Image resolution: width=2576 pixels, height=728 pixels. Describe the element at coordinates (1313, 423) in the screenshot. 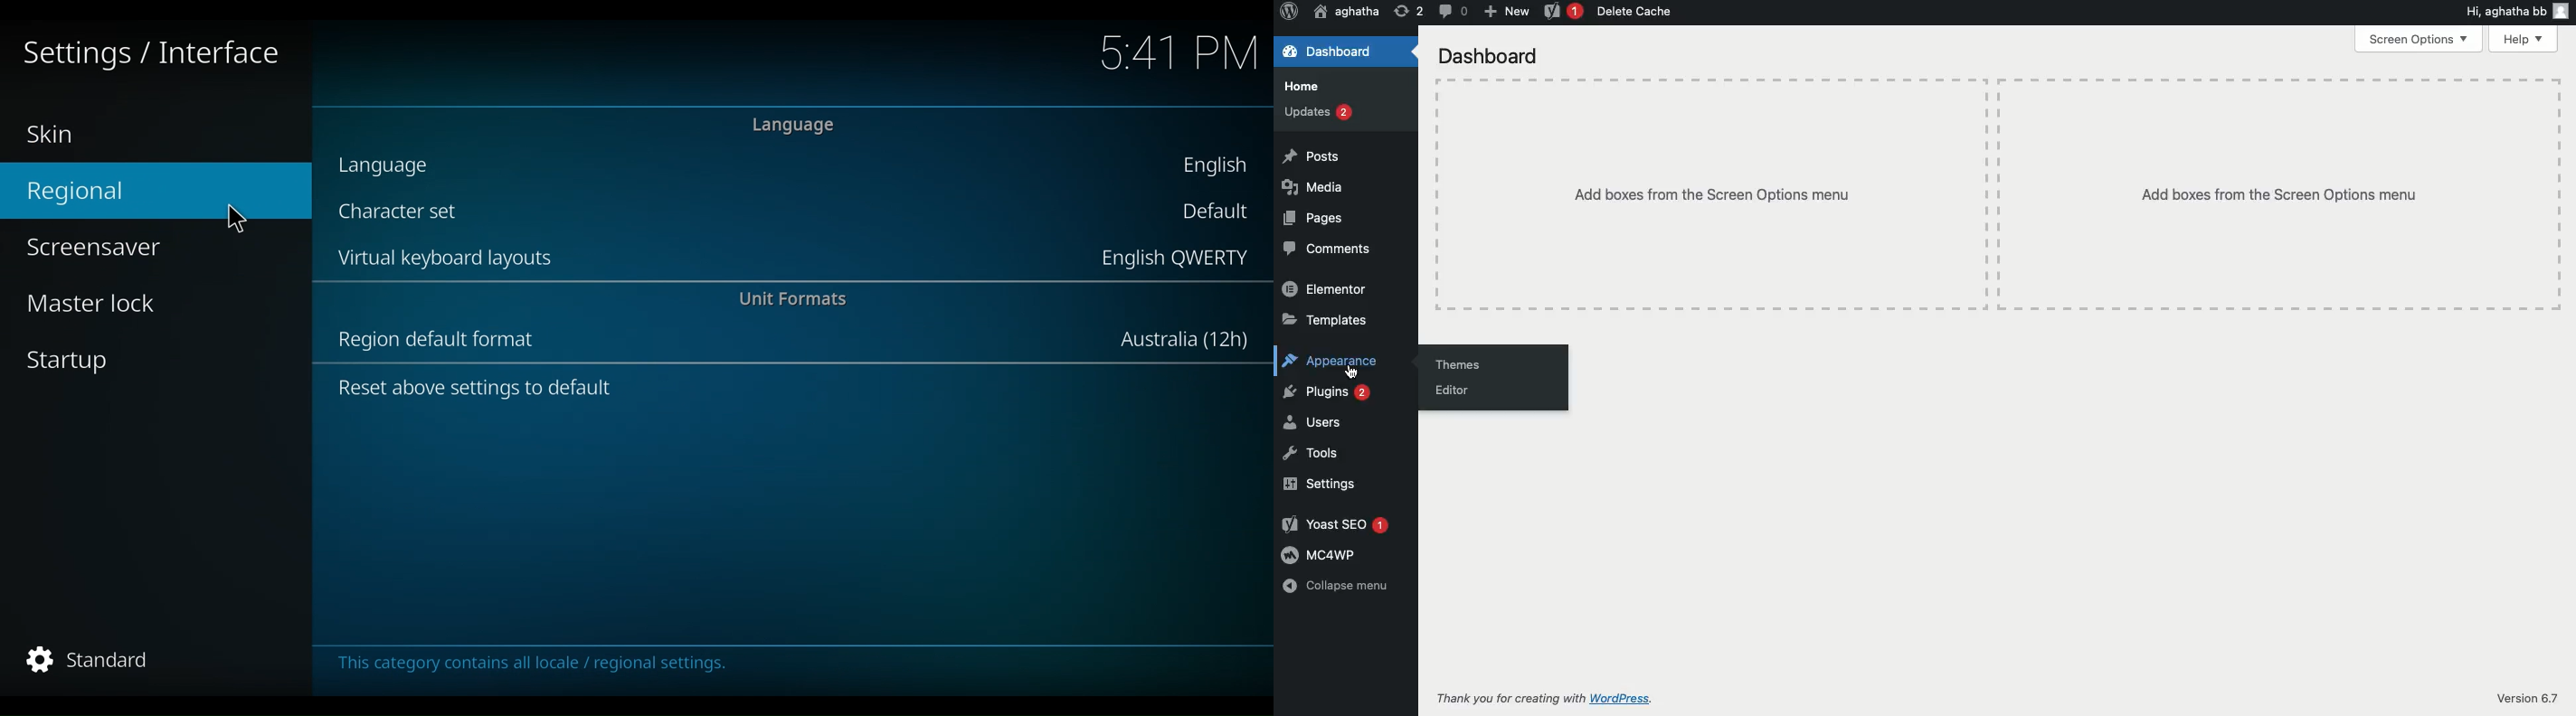

I see `Users` at that location.